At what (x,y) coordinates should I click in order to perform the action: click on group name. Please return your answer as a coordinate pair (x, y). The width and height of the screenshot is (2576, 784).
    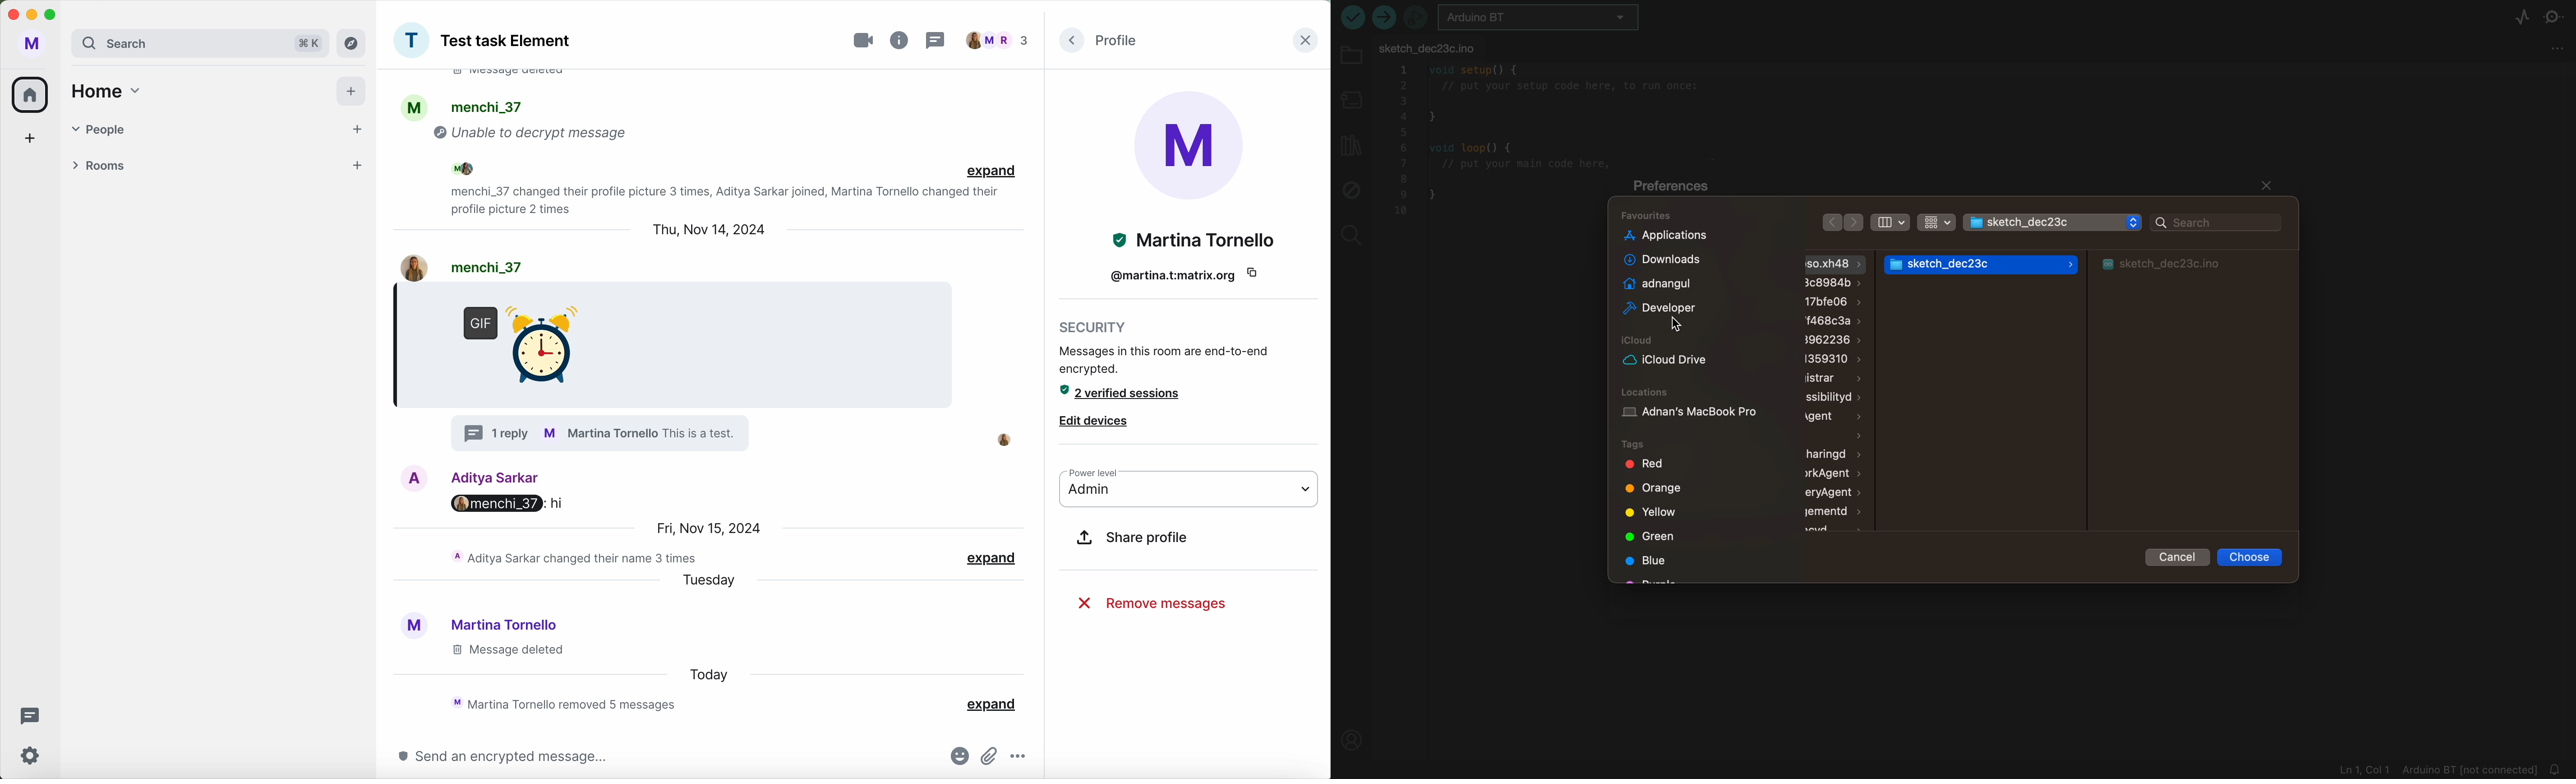
    Looking at the image, I should click on (507, 42).